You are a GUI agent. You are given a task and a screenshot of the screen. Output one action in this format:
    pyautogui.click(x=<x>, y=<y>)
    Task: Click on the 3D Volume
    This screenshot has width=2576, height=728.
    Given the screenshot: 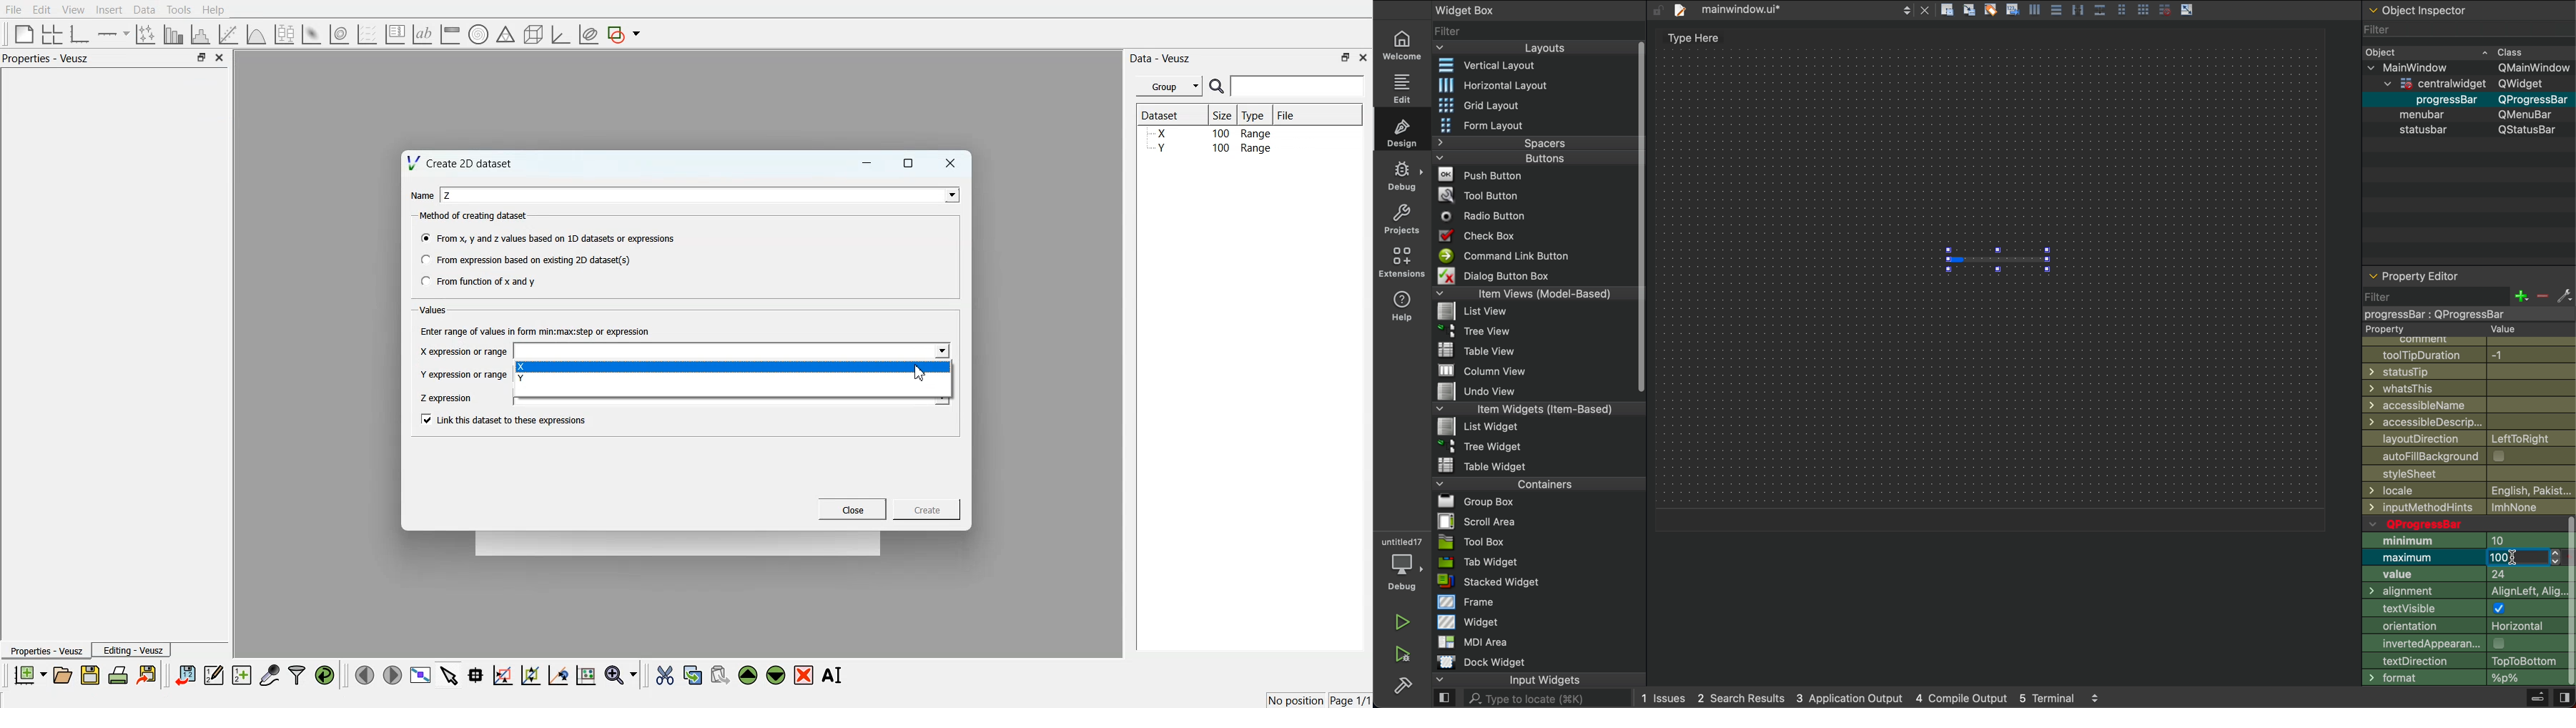 What is the action you would take?
    pyautogui.click(x=339, y=34)
    